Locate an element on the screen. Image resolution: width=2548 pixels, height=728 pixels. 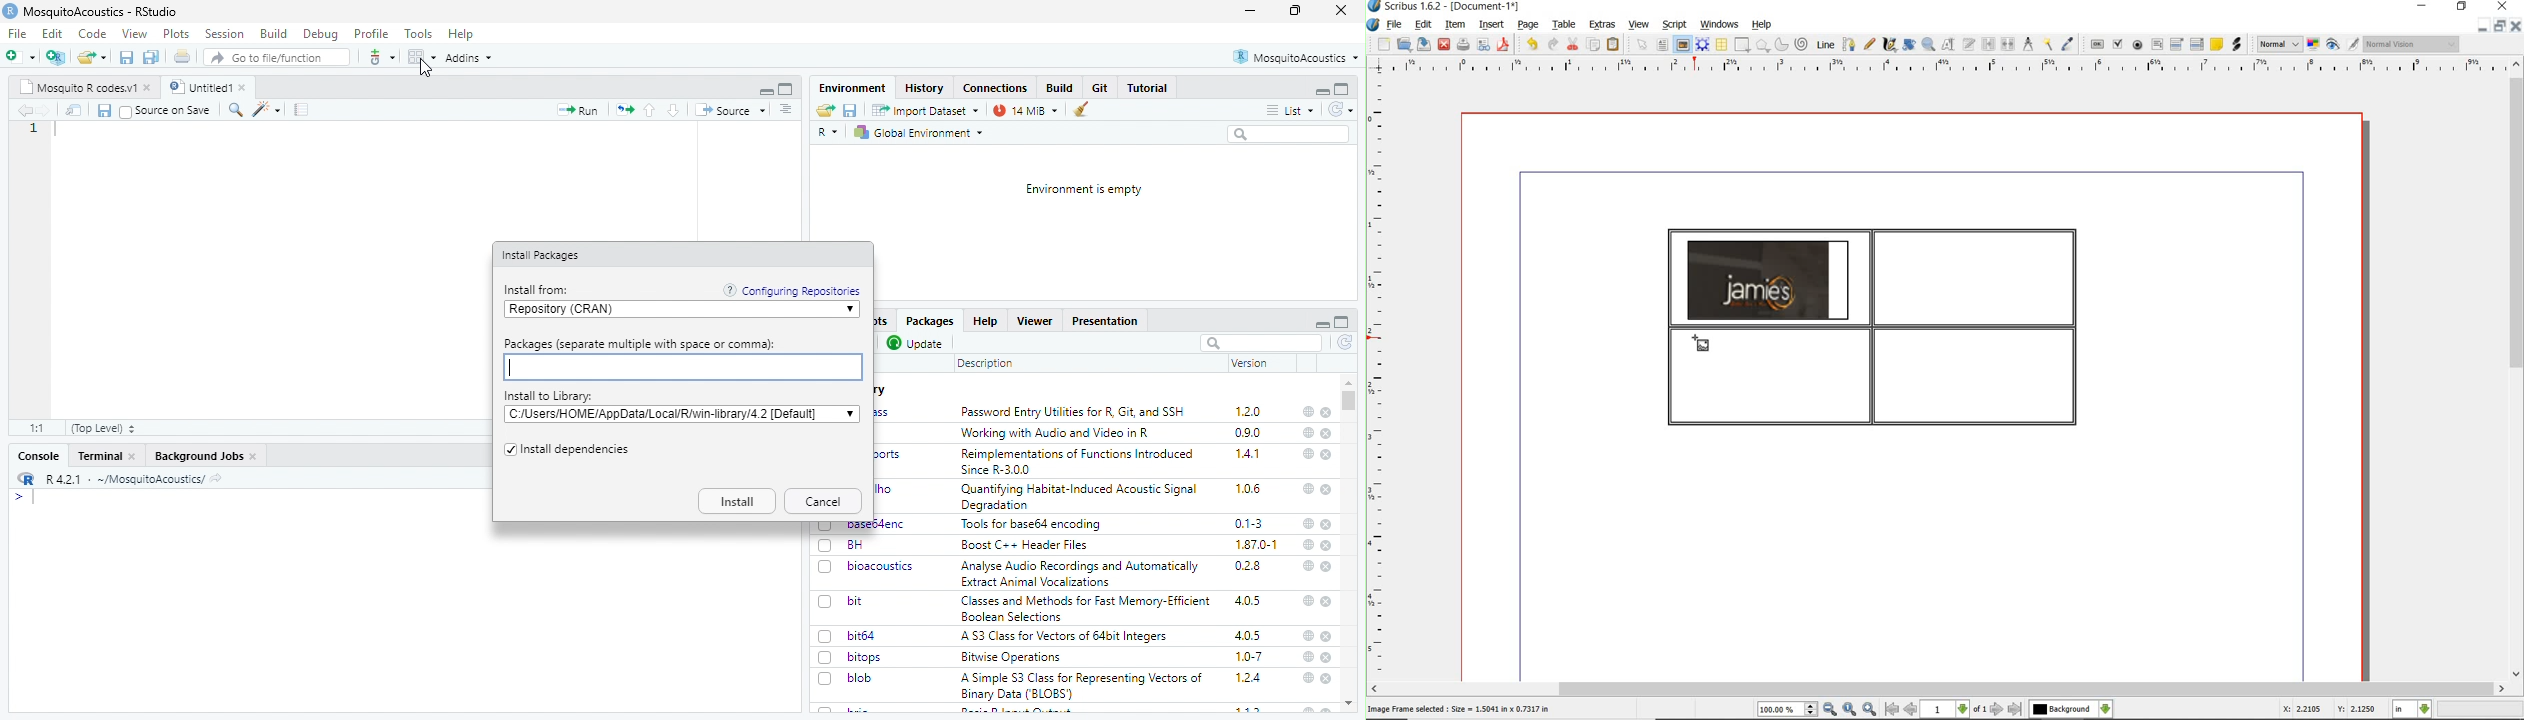
close is located at coordinates (1327, 491).